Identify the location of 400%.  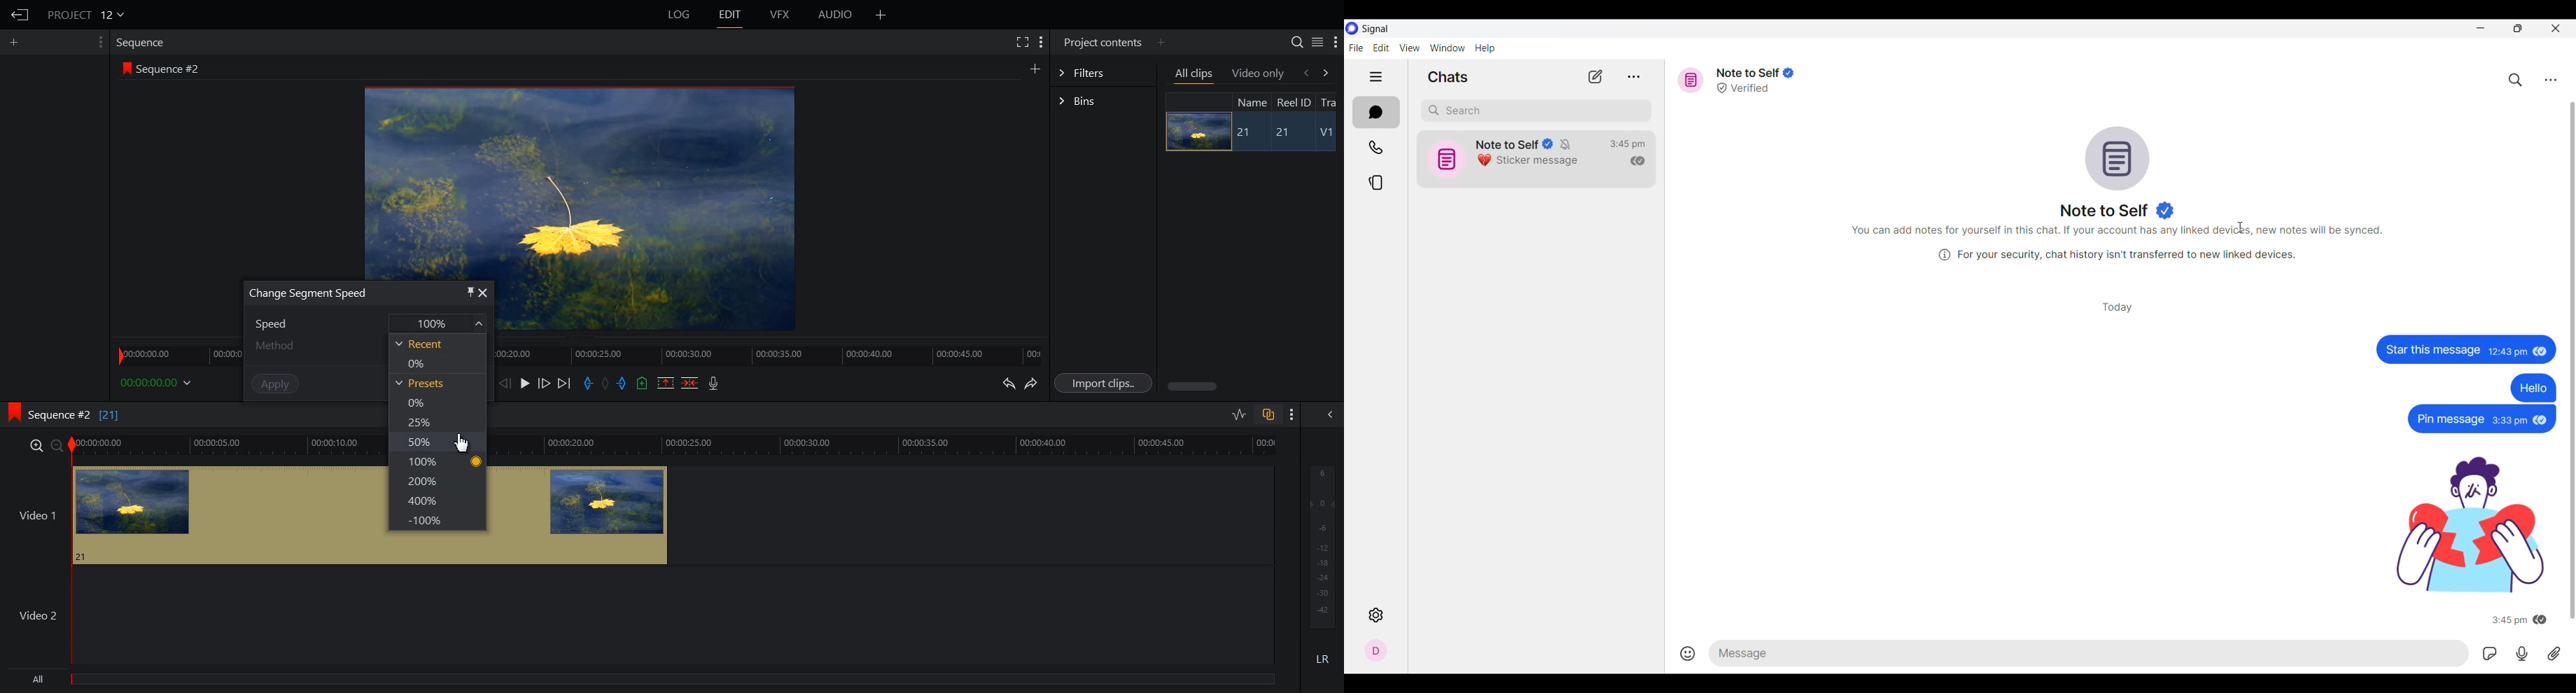
(421, 501).